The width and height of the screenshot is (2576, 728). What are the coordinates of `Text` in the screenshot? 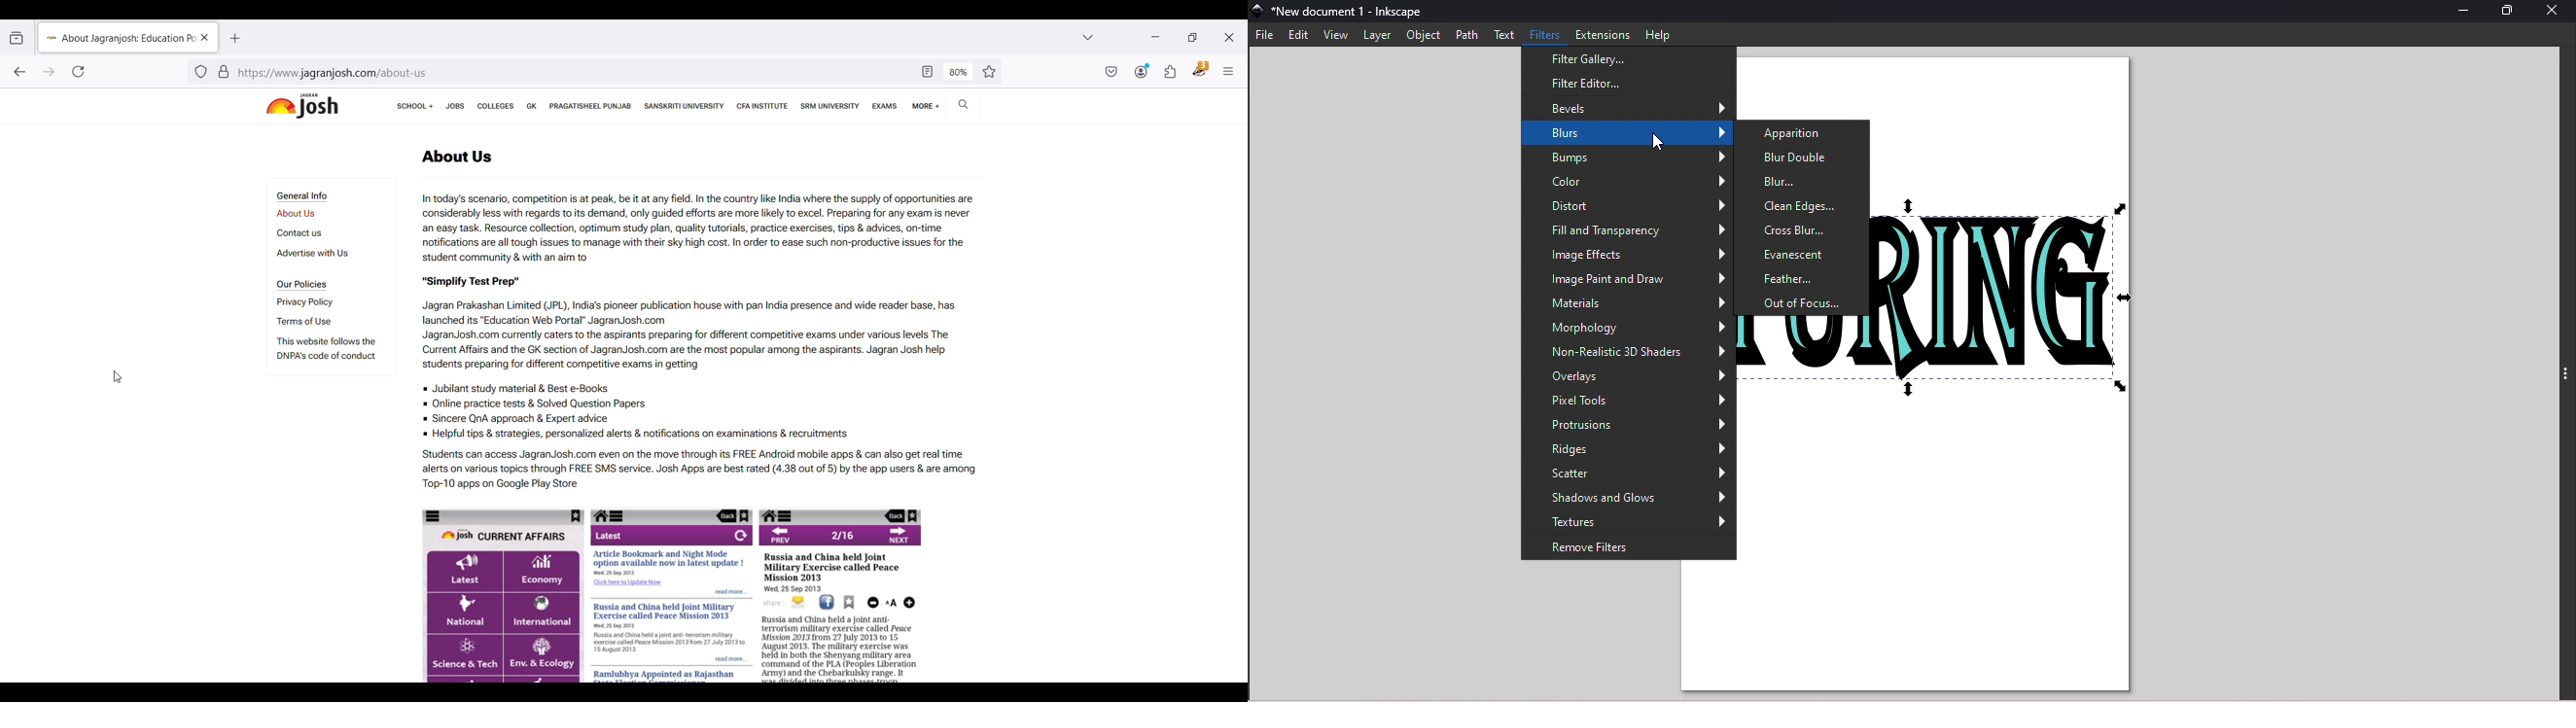 It's located at (1506, 35).